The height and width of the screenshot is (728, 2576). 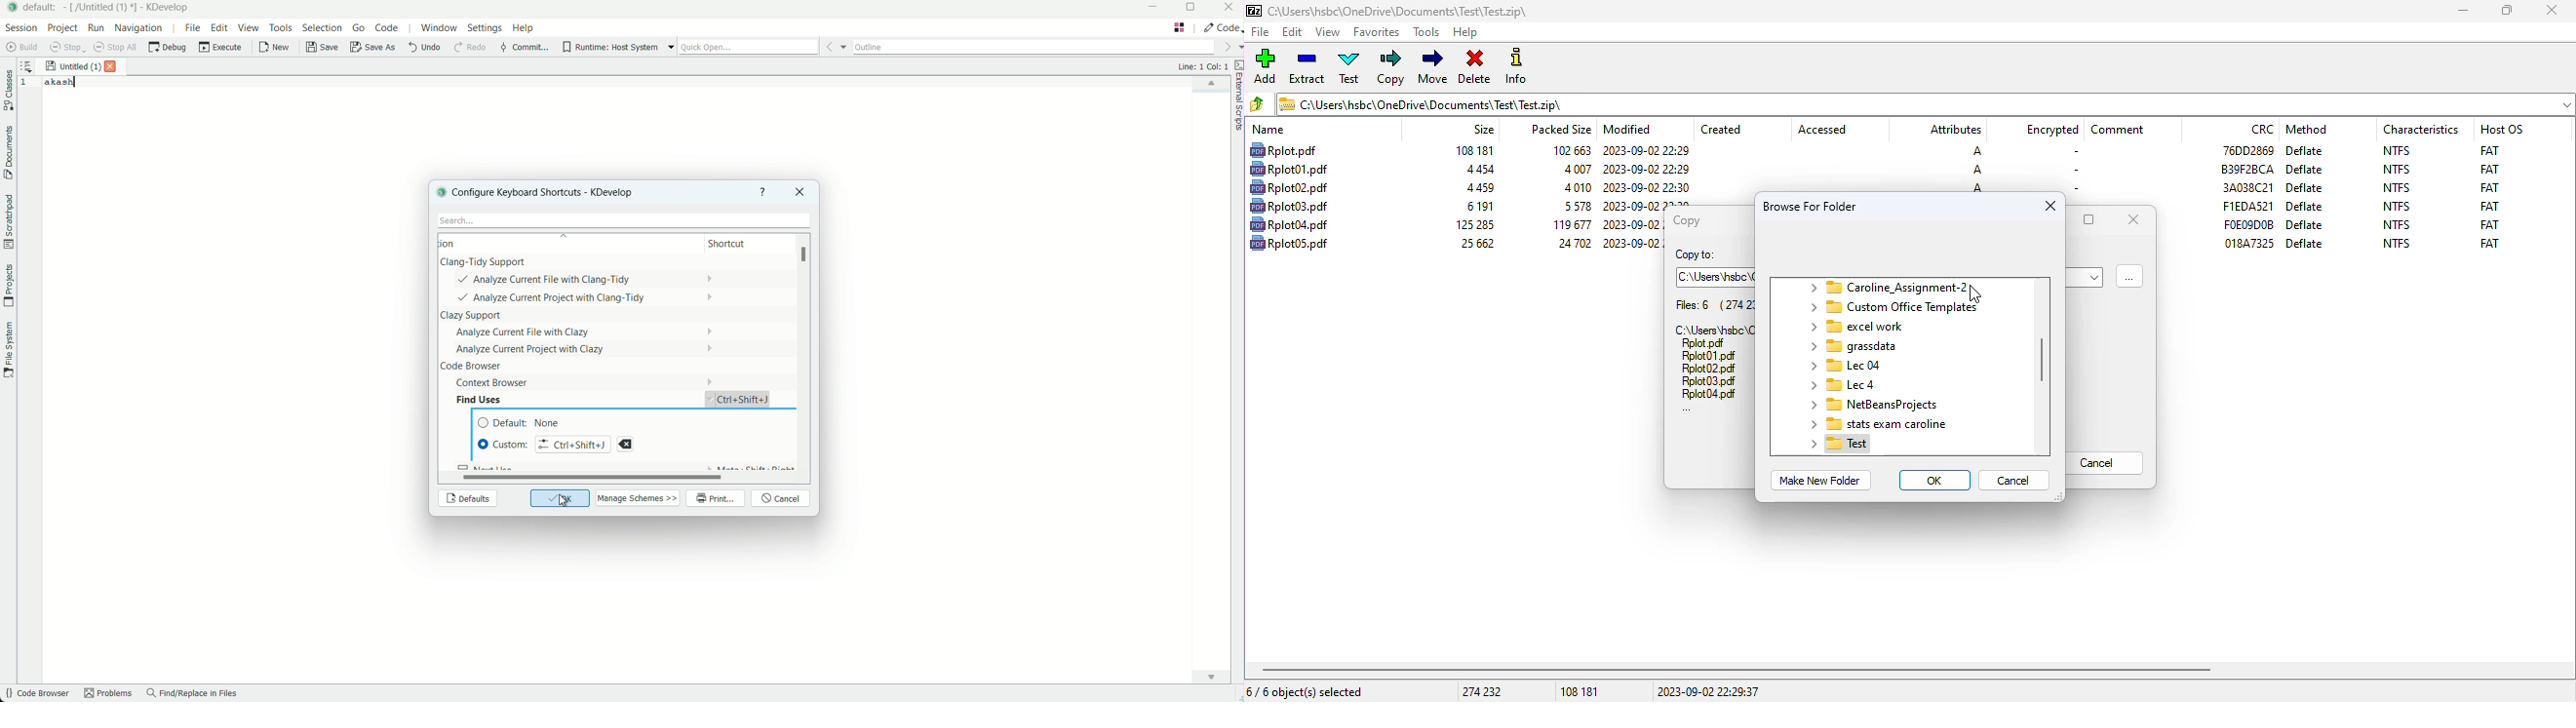 What do you see at coordinates (1822, 130) in the screenshot?
I see `accessed` at bounding box center [1822, 130].